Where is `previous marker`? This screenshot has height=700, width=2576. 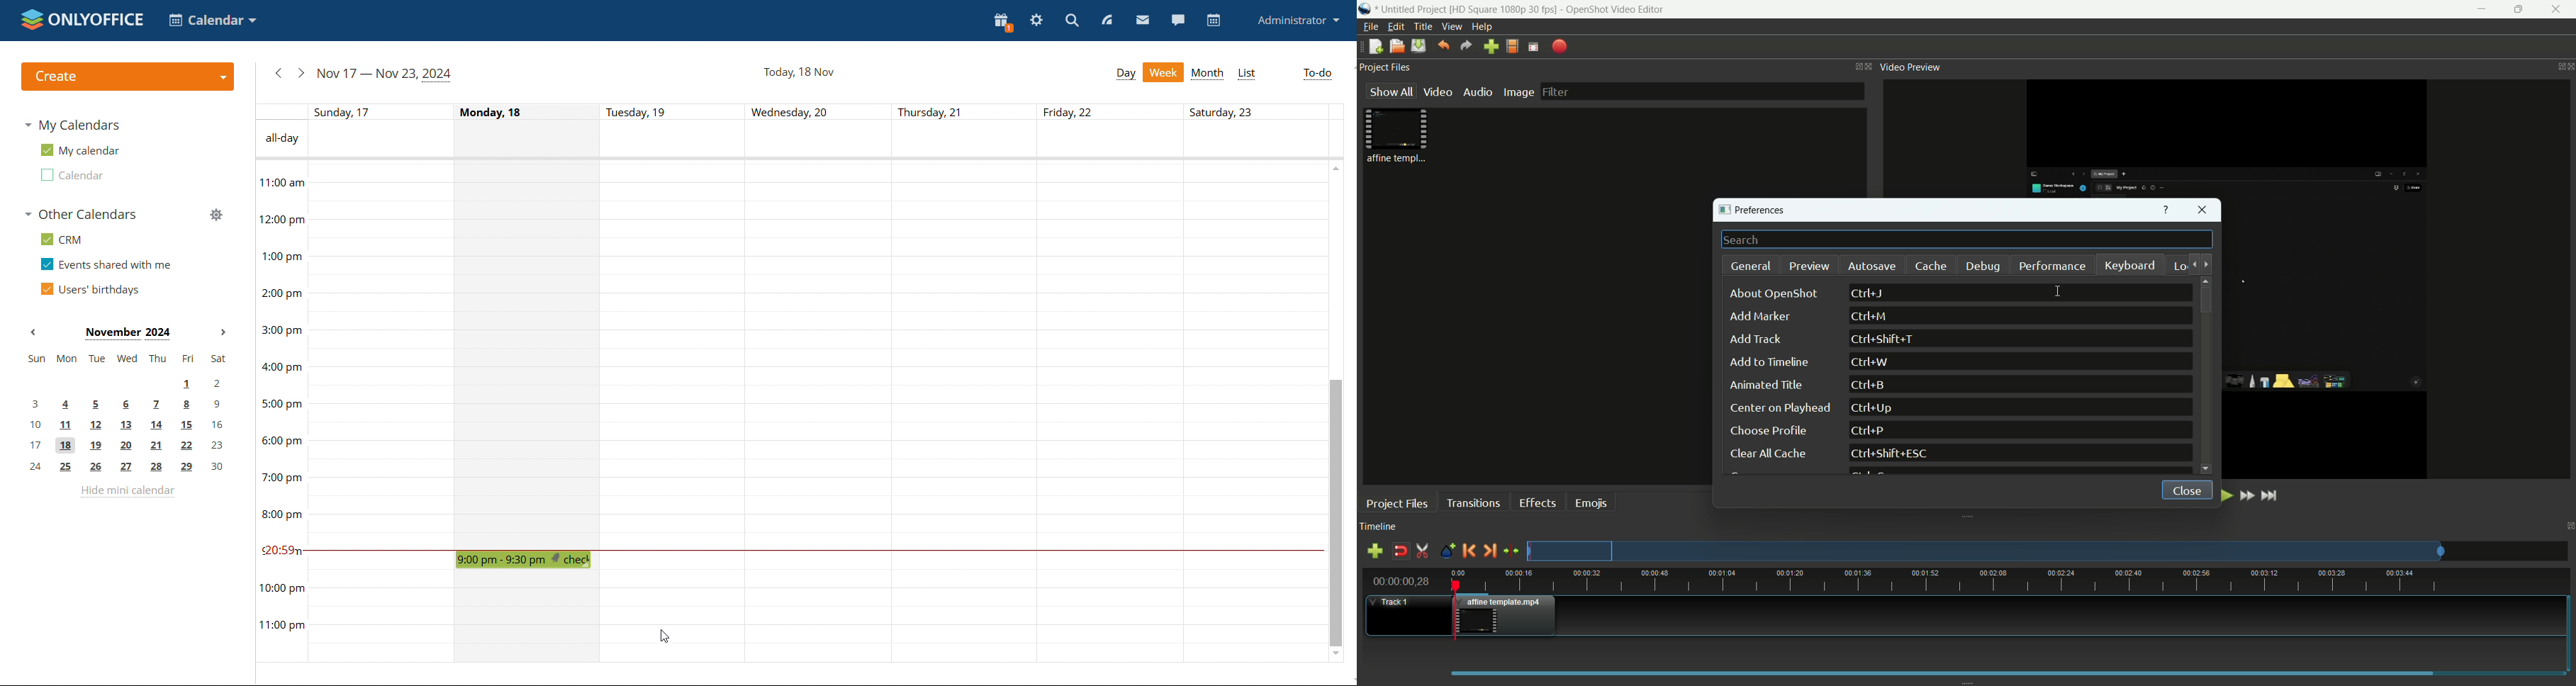 previous marker is located at coordinates (1468, 550).